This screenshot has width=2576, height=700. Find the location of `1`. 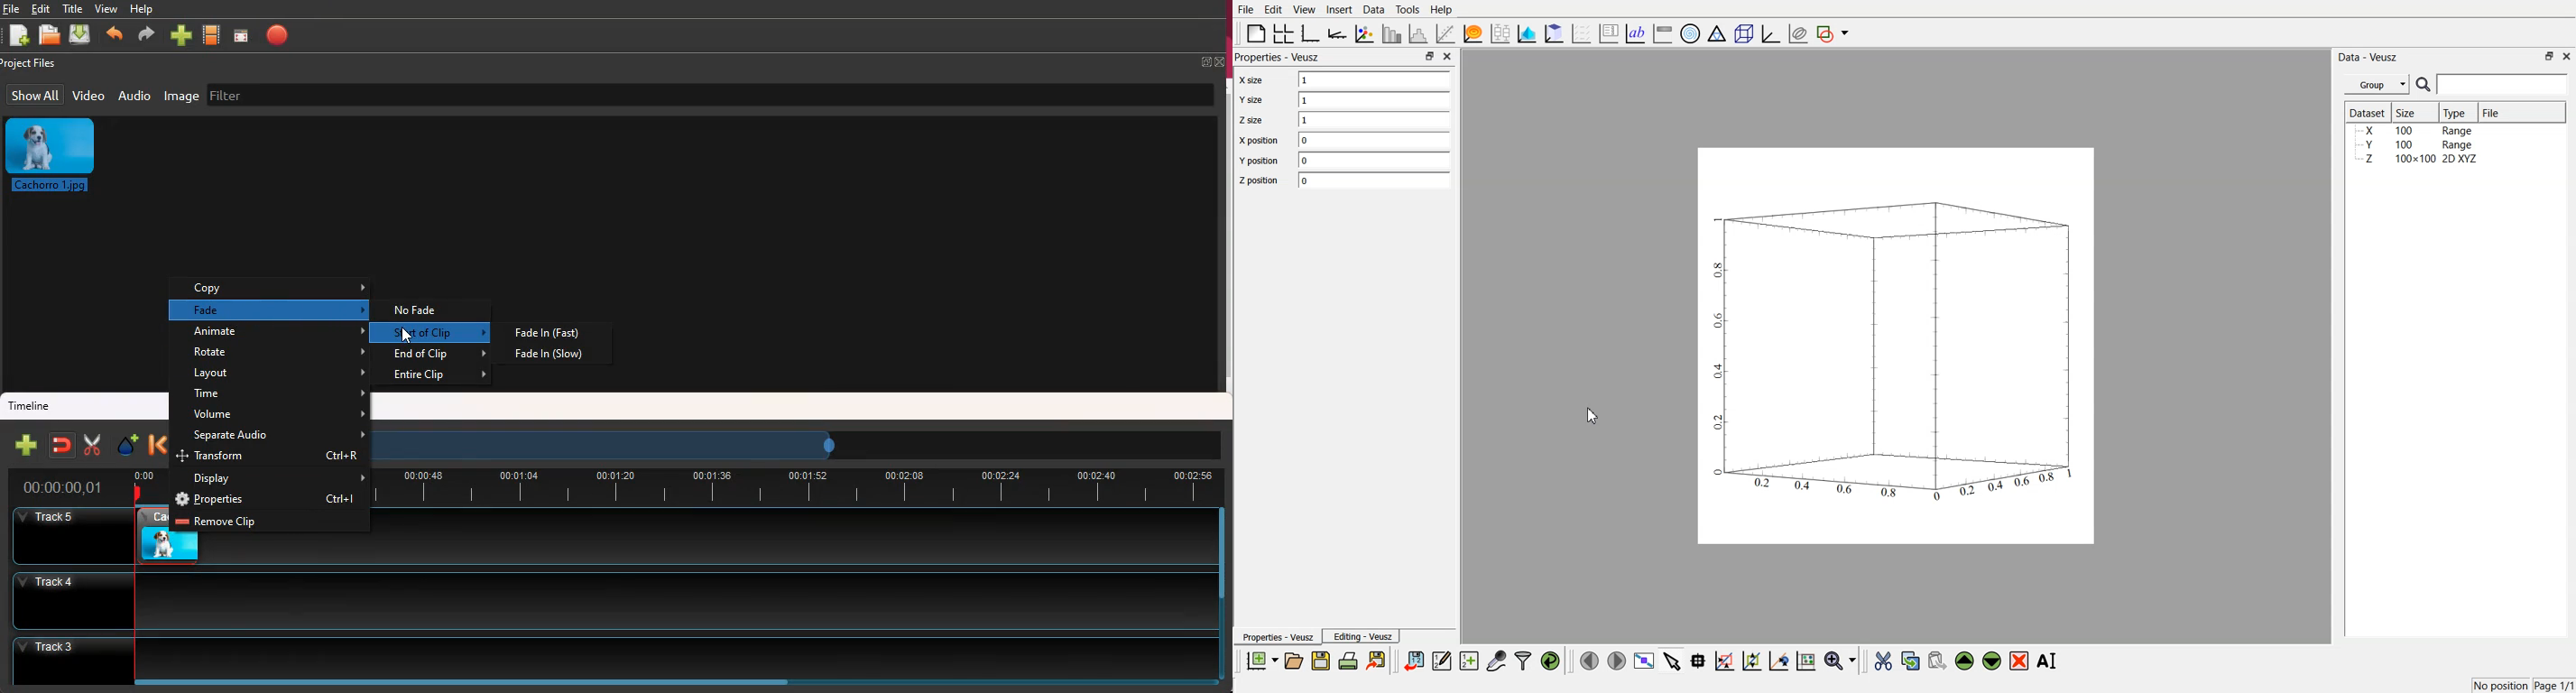

1 is located at coordinates (1375, 100).